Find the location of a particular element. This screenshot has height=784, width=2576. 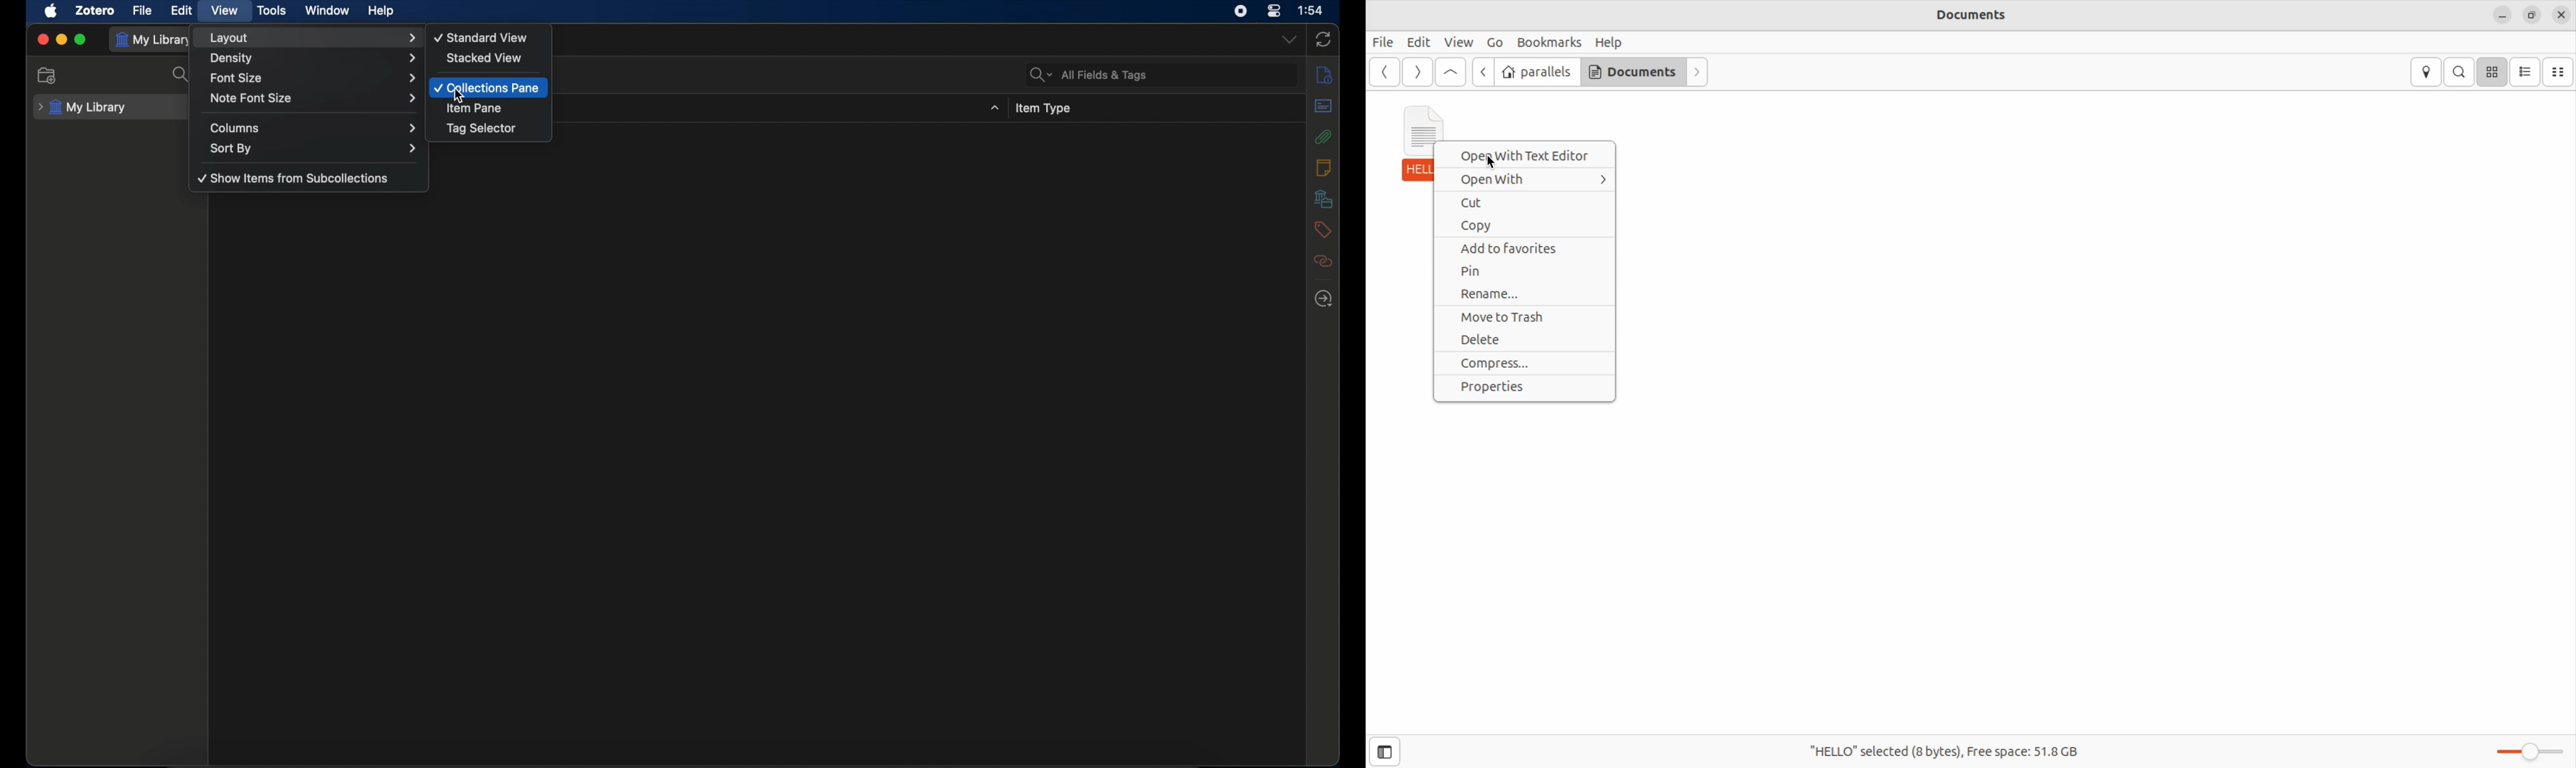

edit is located at coordinates (182, 11).